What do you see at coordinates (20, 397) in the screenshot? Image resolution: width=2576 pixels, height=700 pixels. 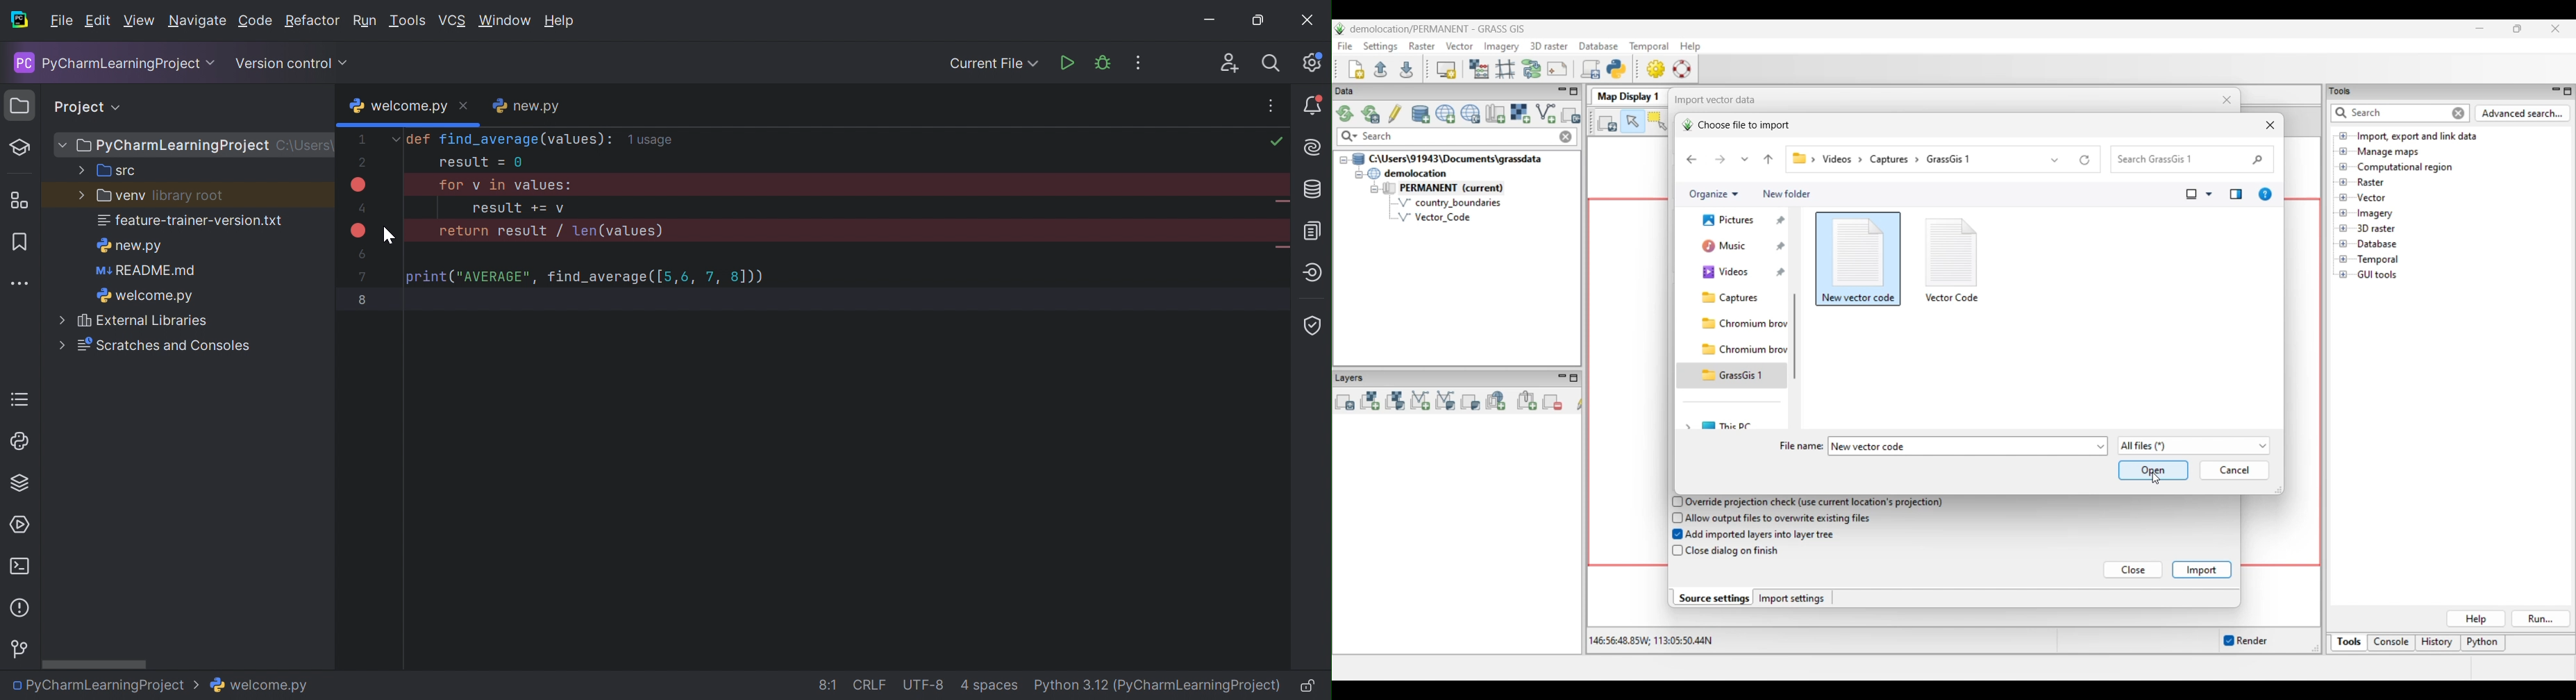 I see `TODO` at bounding box center [20, 397].